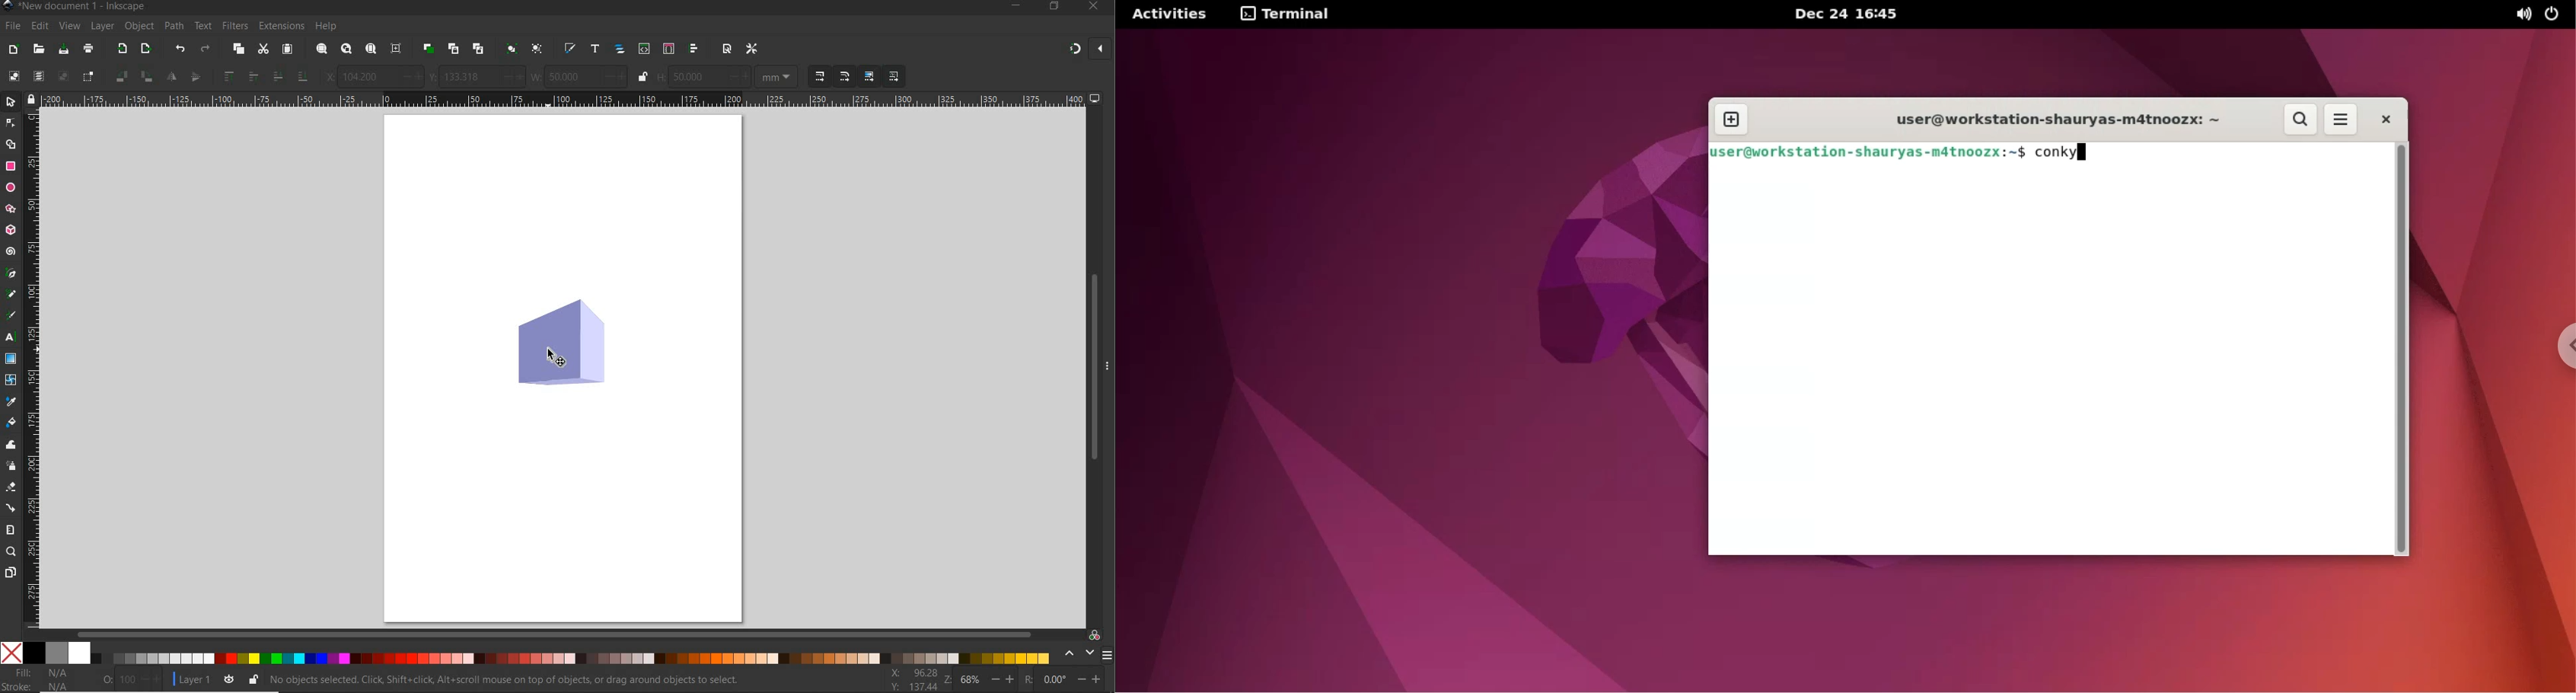 The image size is (2576, 700). I want to click on open xml editor, so click(644, 48).